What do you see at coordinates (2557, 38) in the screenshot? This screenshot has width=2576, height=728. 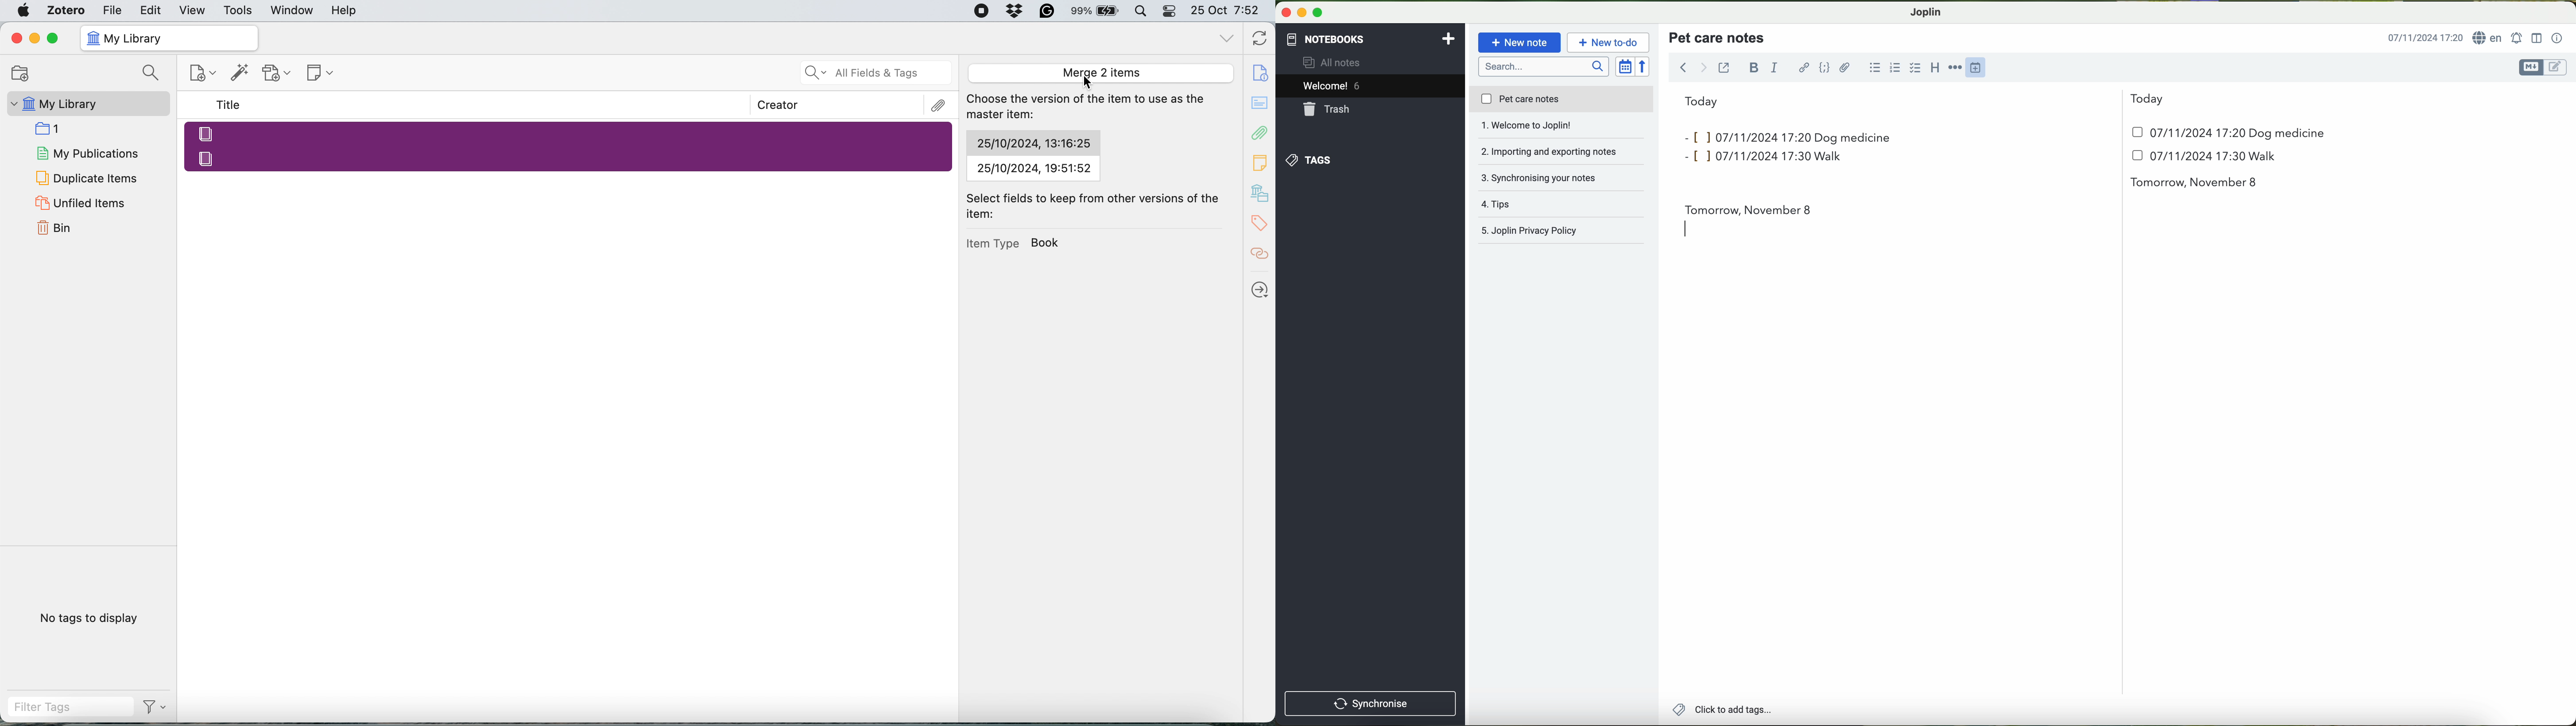 I see `note properties` at bounding box center [2557, 38].